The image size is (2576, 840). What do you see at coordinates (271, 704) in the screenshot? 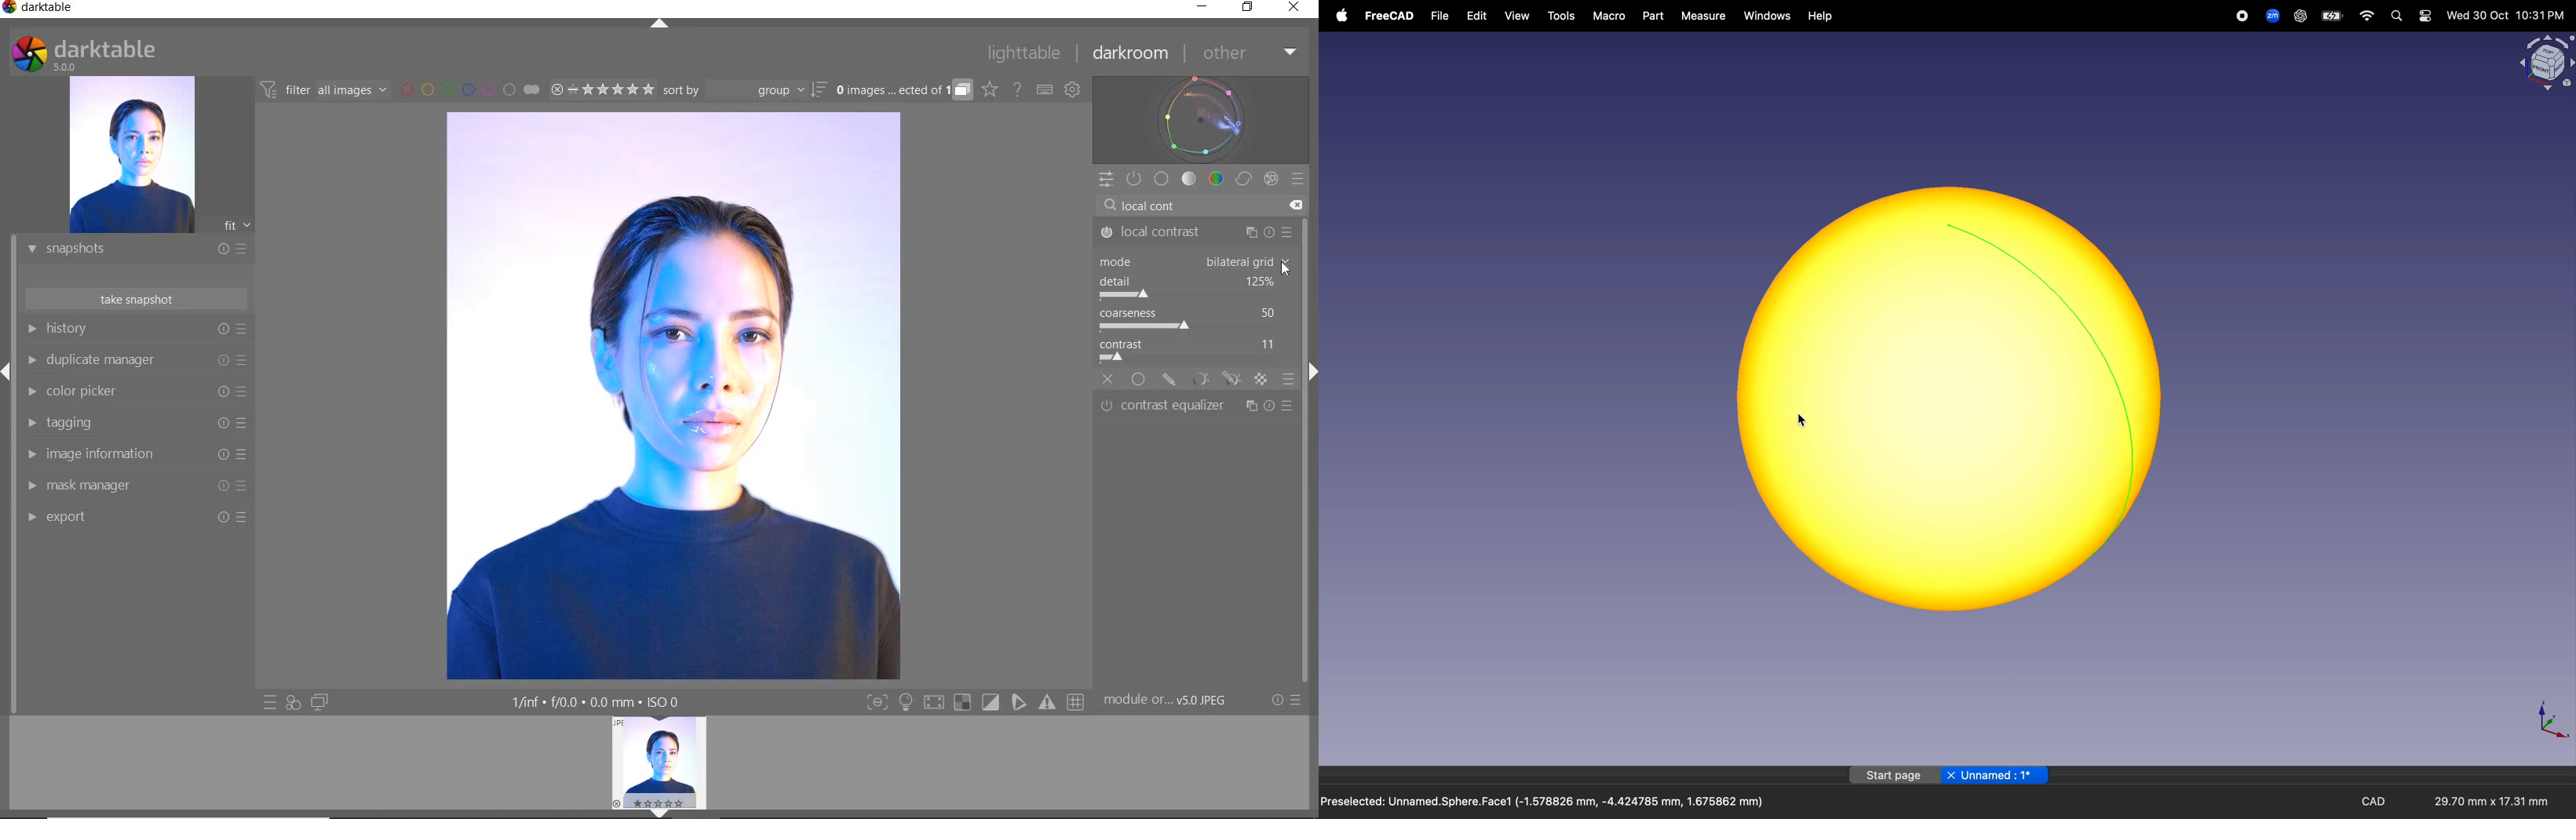
I see `QUICK ACCESS TO PRESET` at bounding box center [271, 704].